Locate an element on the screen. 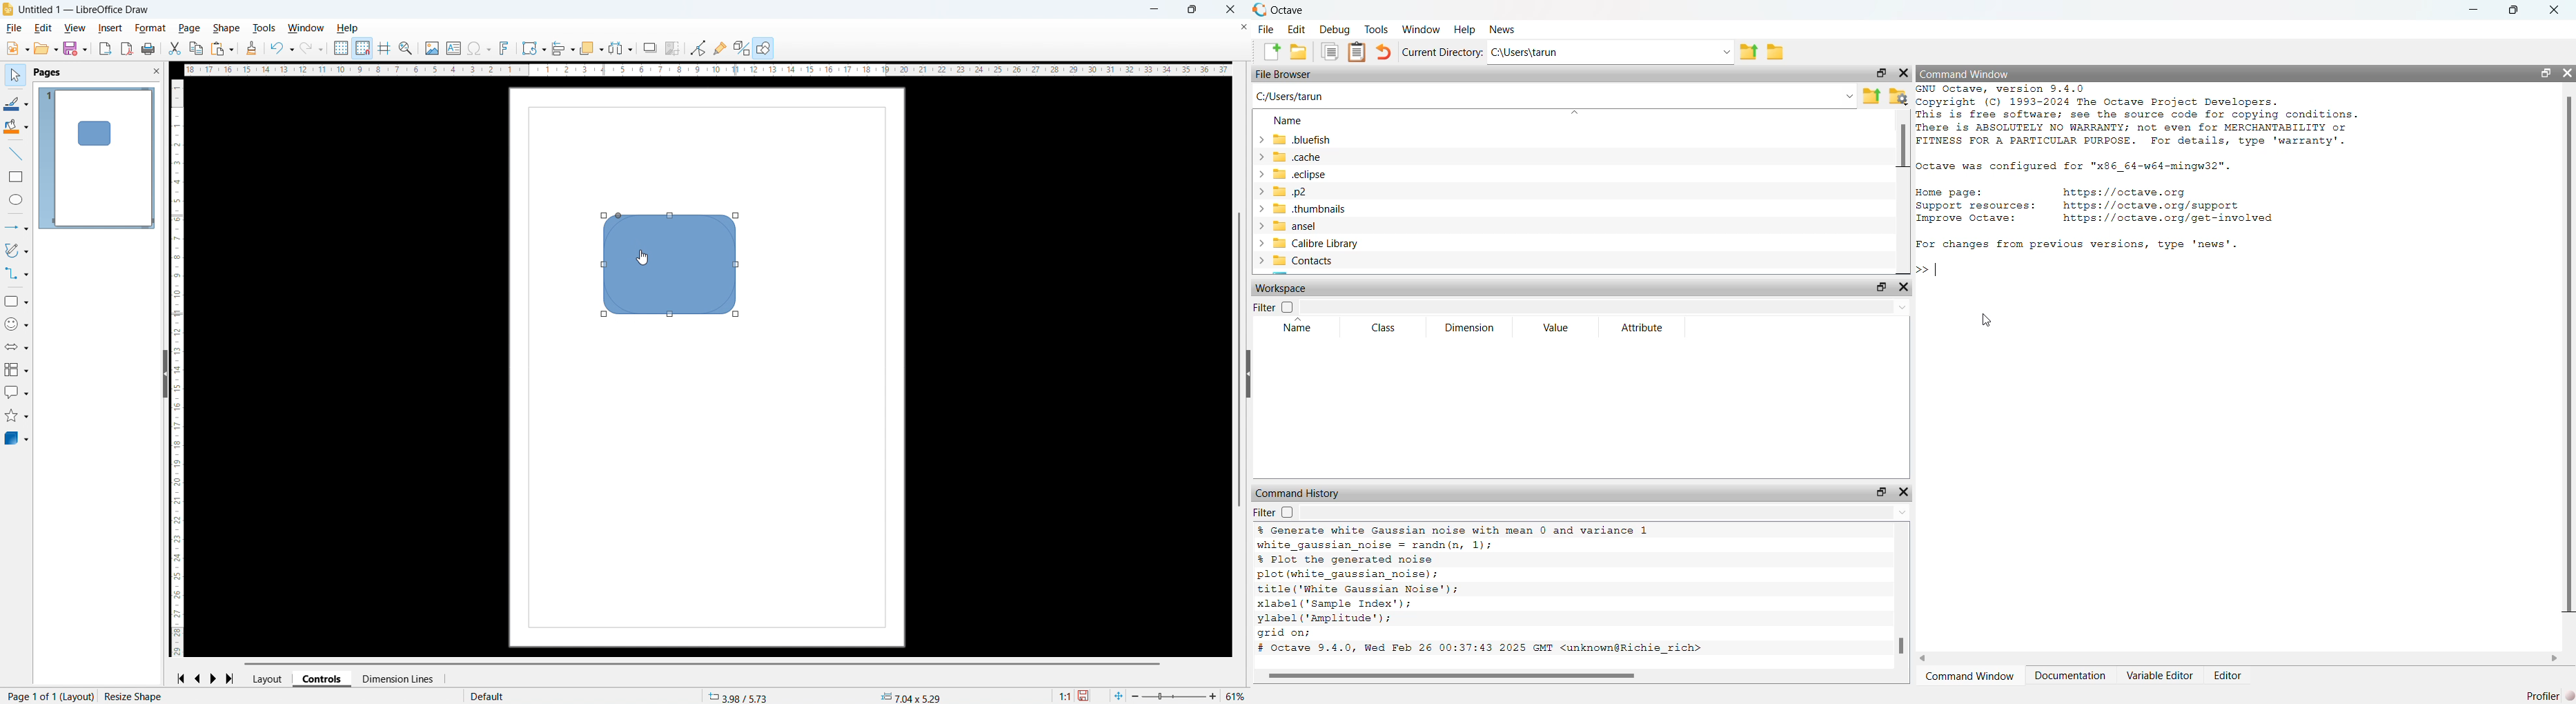  Fit to page  is located at coordinates (1120, 695).